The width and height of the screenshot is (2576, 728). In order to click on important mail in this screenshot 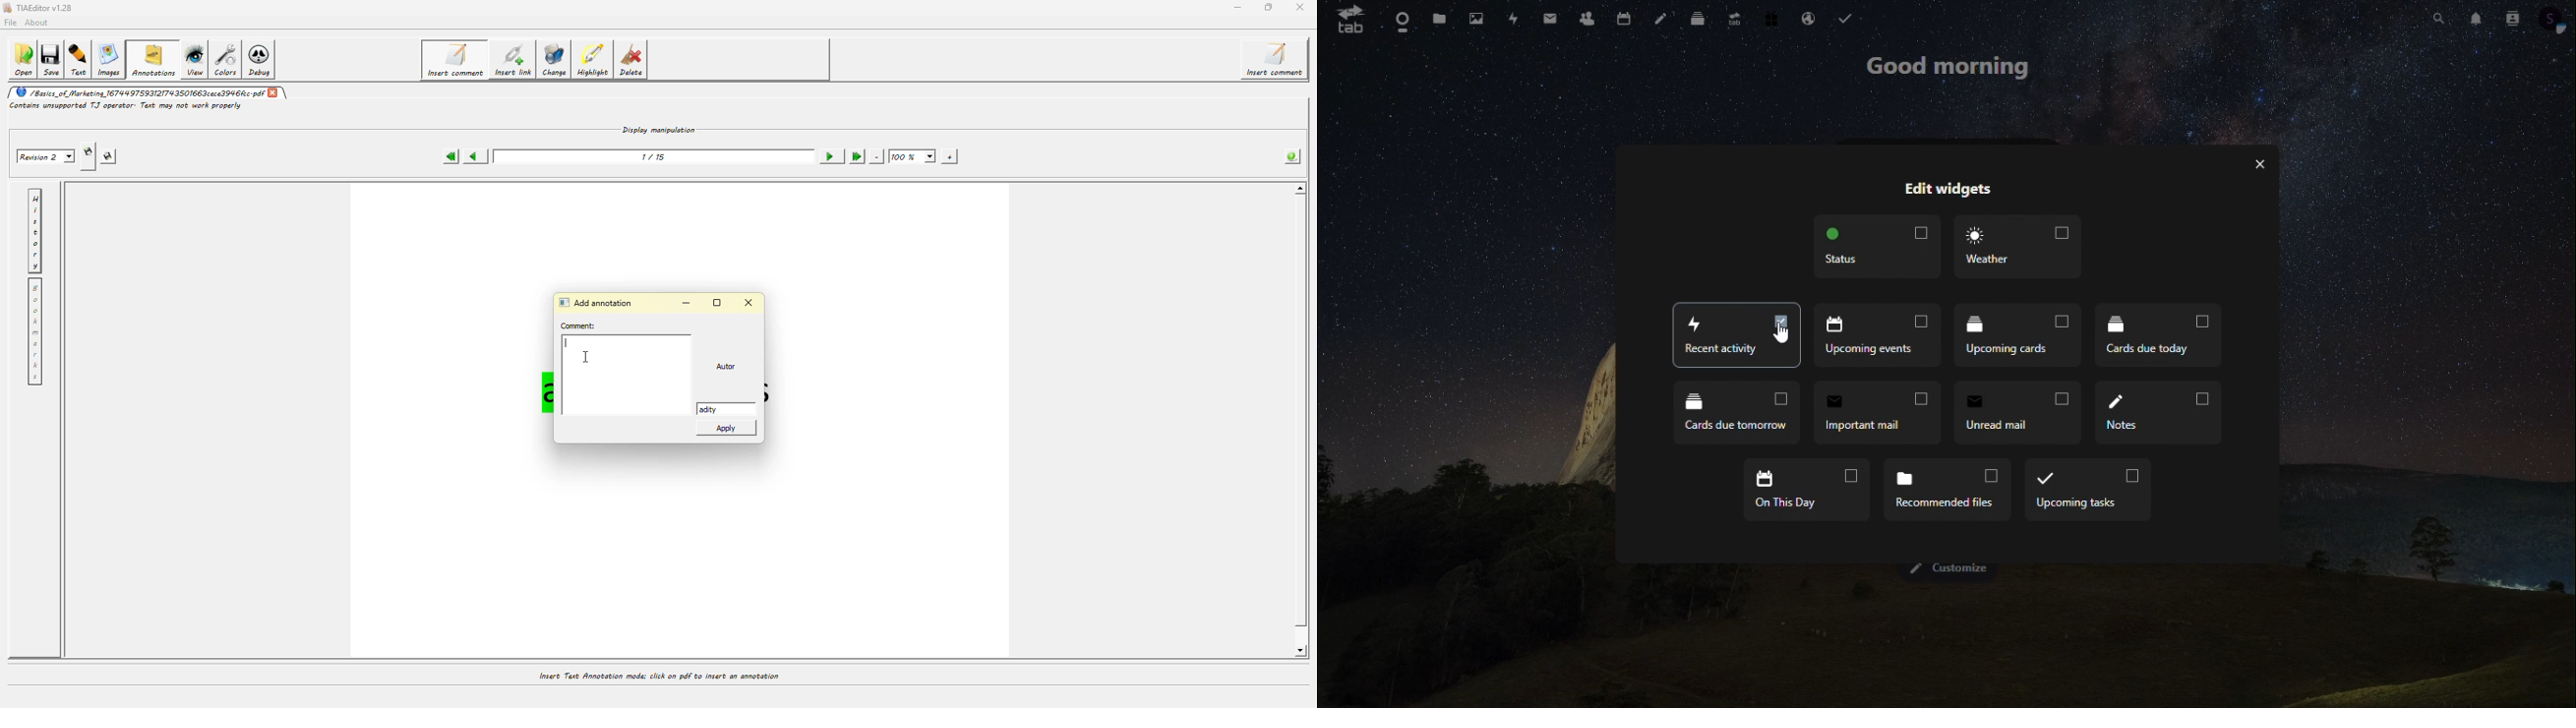, I will do `click(1876, 412)`.